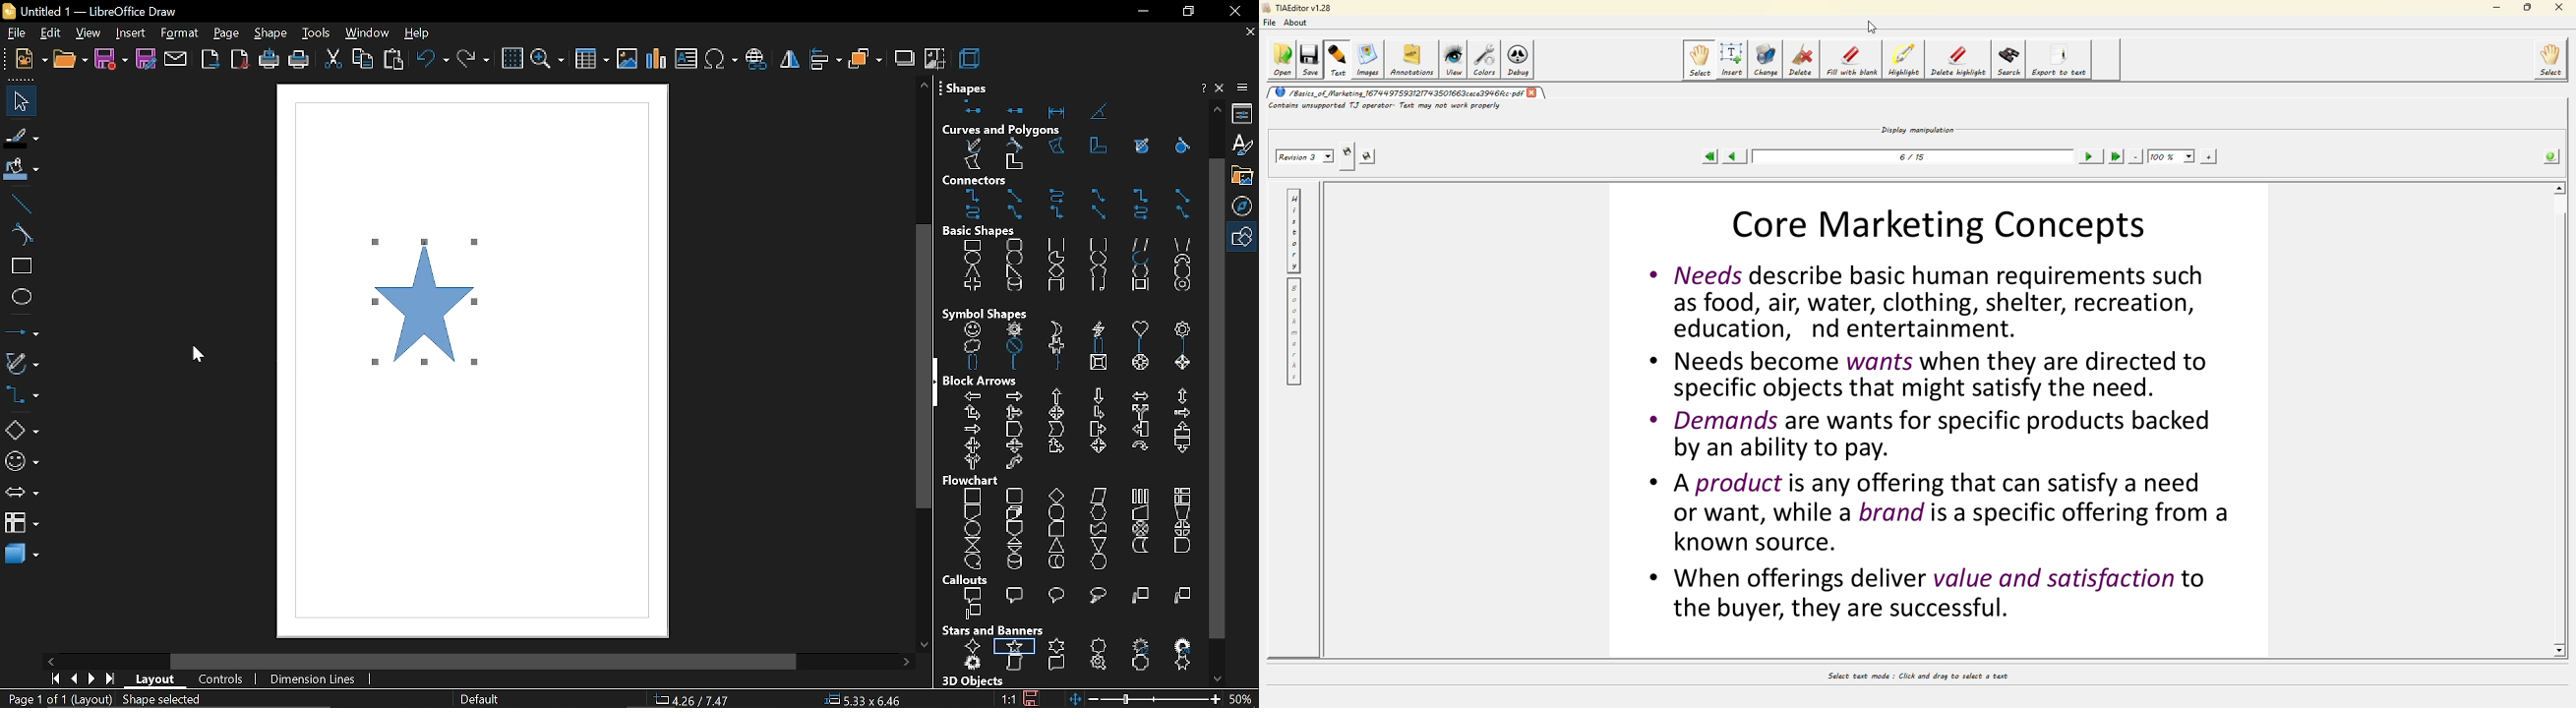  Describe the element at coordinates (757, 60) in the screenshot. I see `insert hyperlink` at that location.